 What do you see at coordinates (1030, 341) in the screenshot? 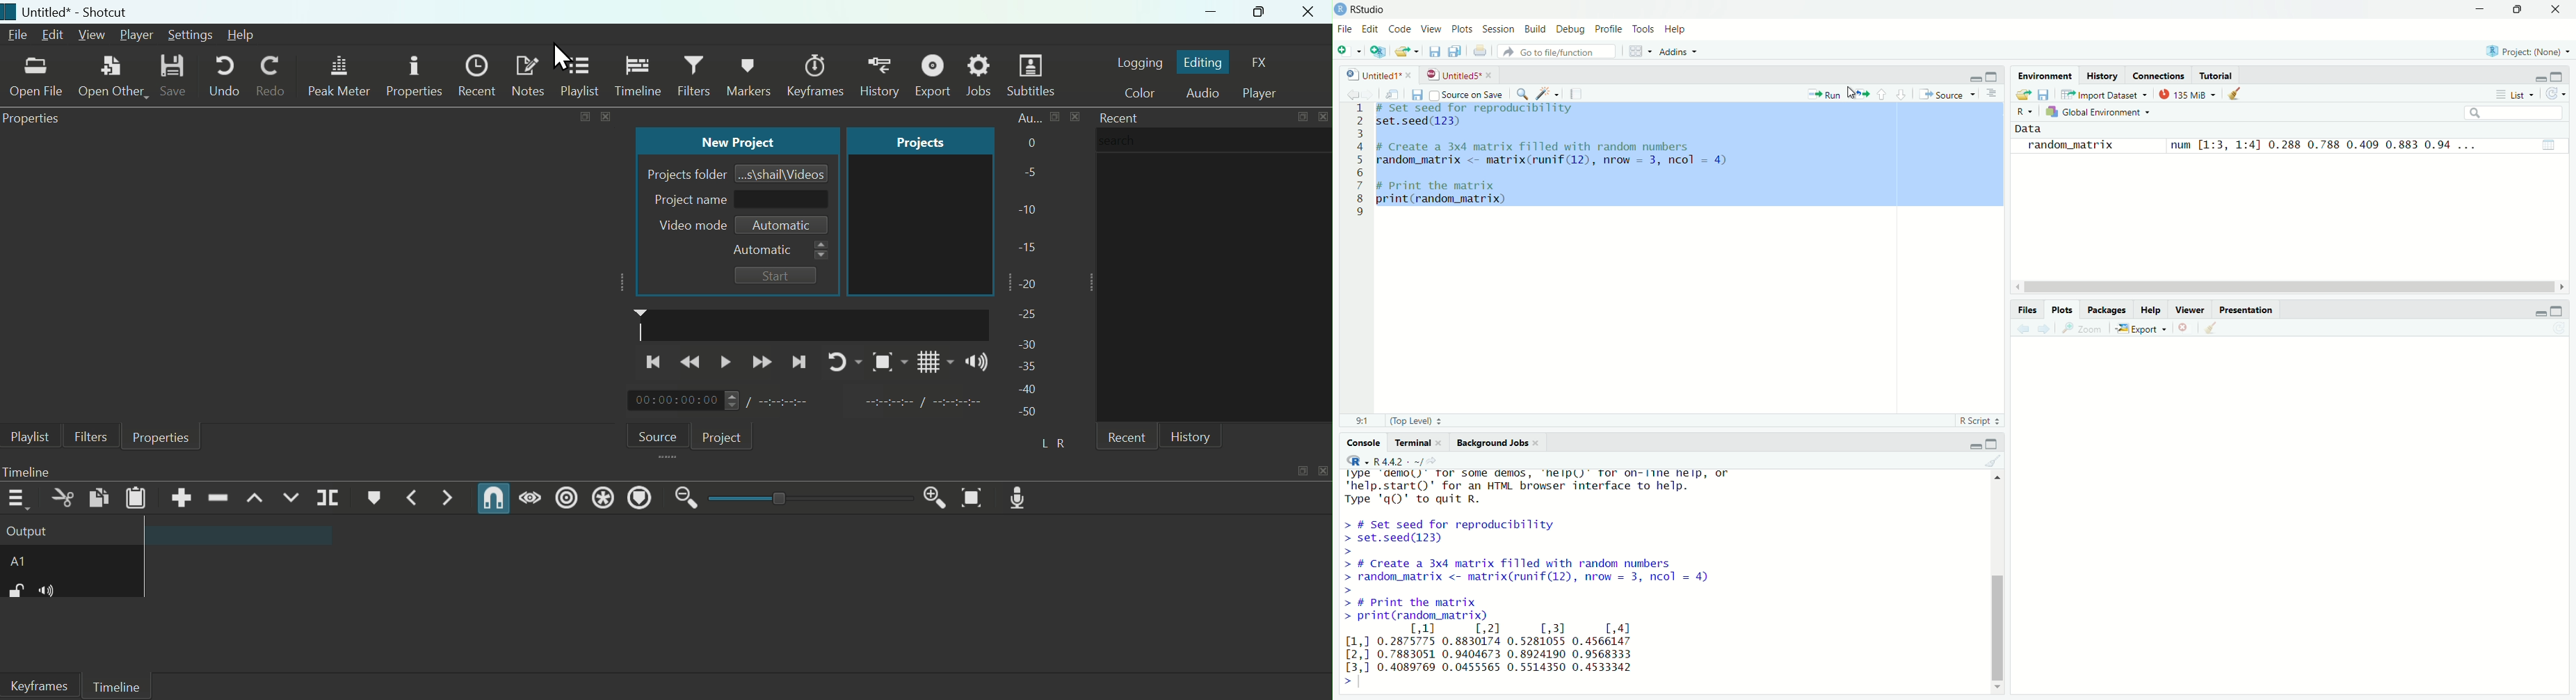
I see `-30` at bounding box center [1030, 341].